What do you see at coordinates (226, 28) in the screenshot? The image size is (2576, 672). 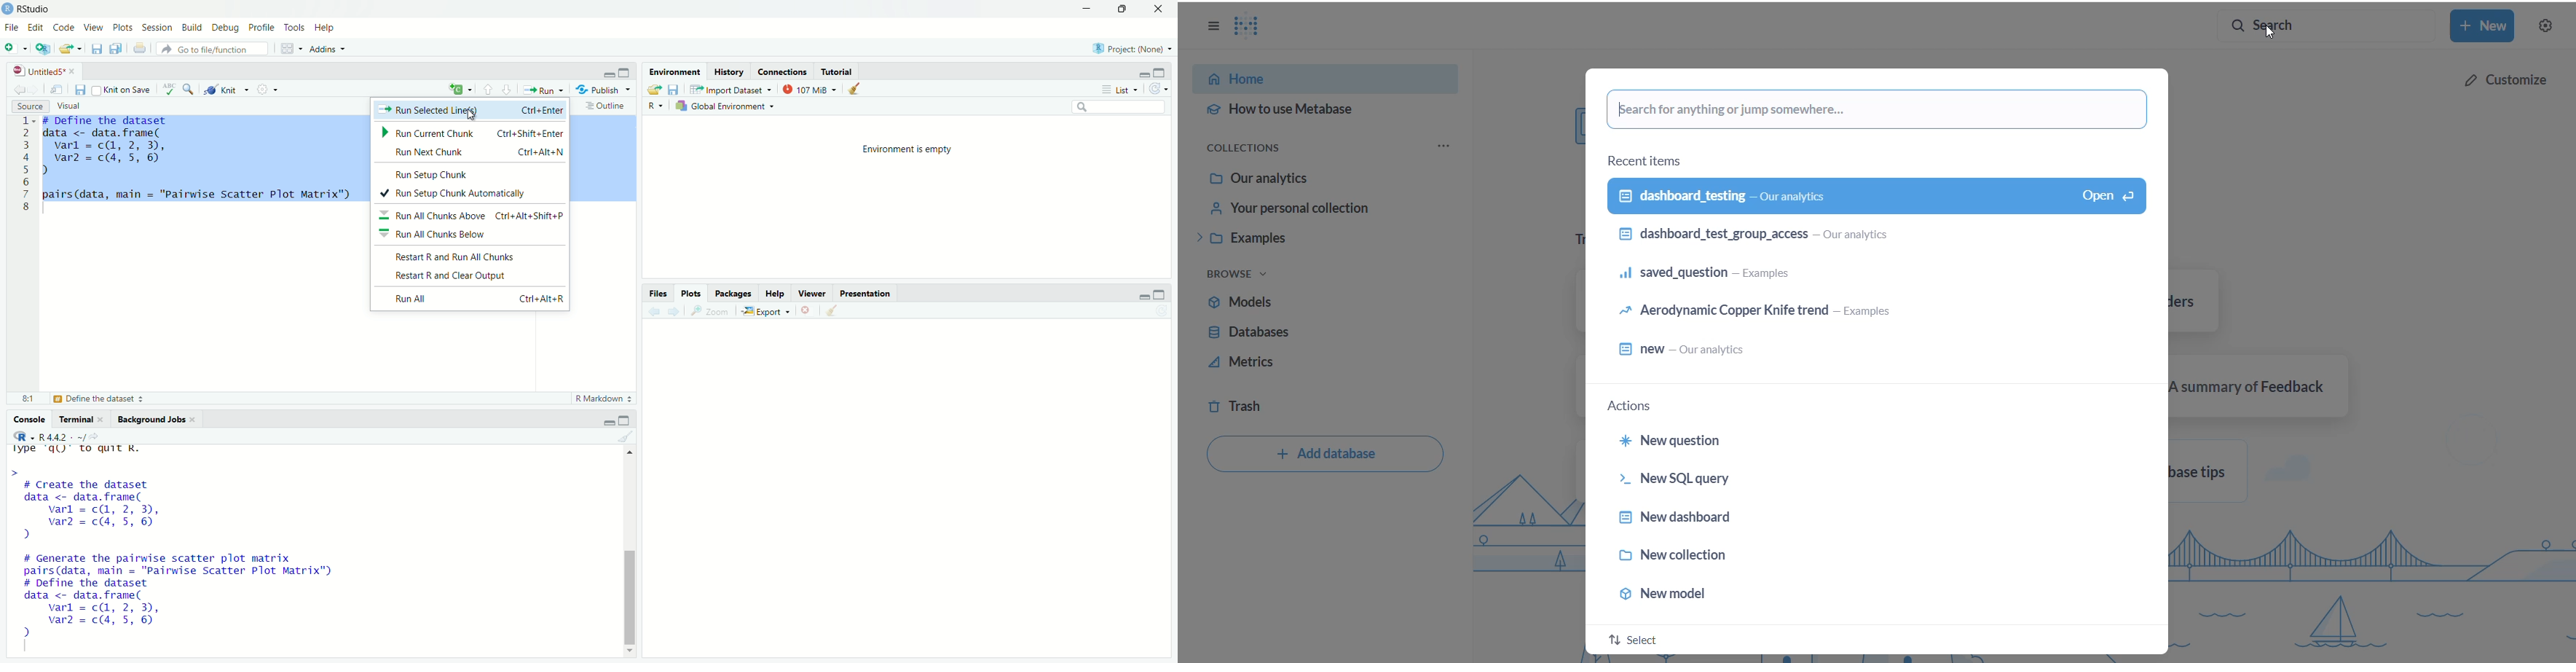 I see `Debug` at bounding box center [226, 28].